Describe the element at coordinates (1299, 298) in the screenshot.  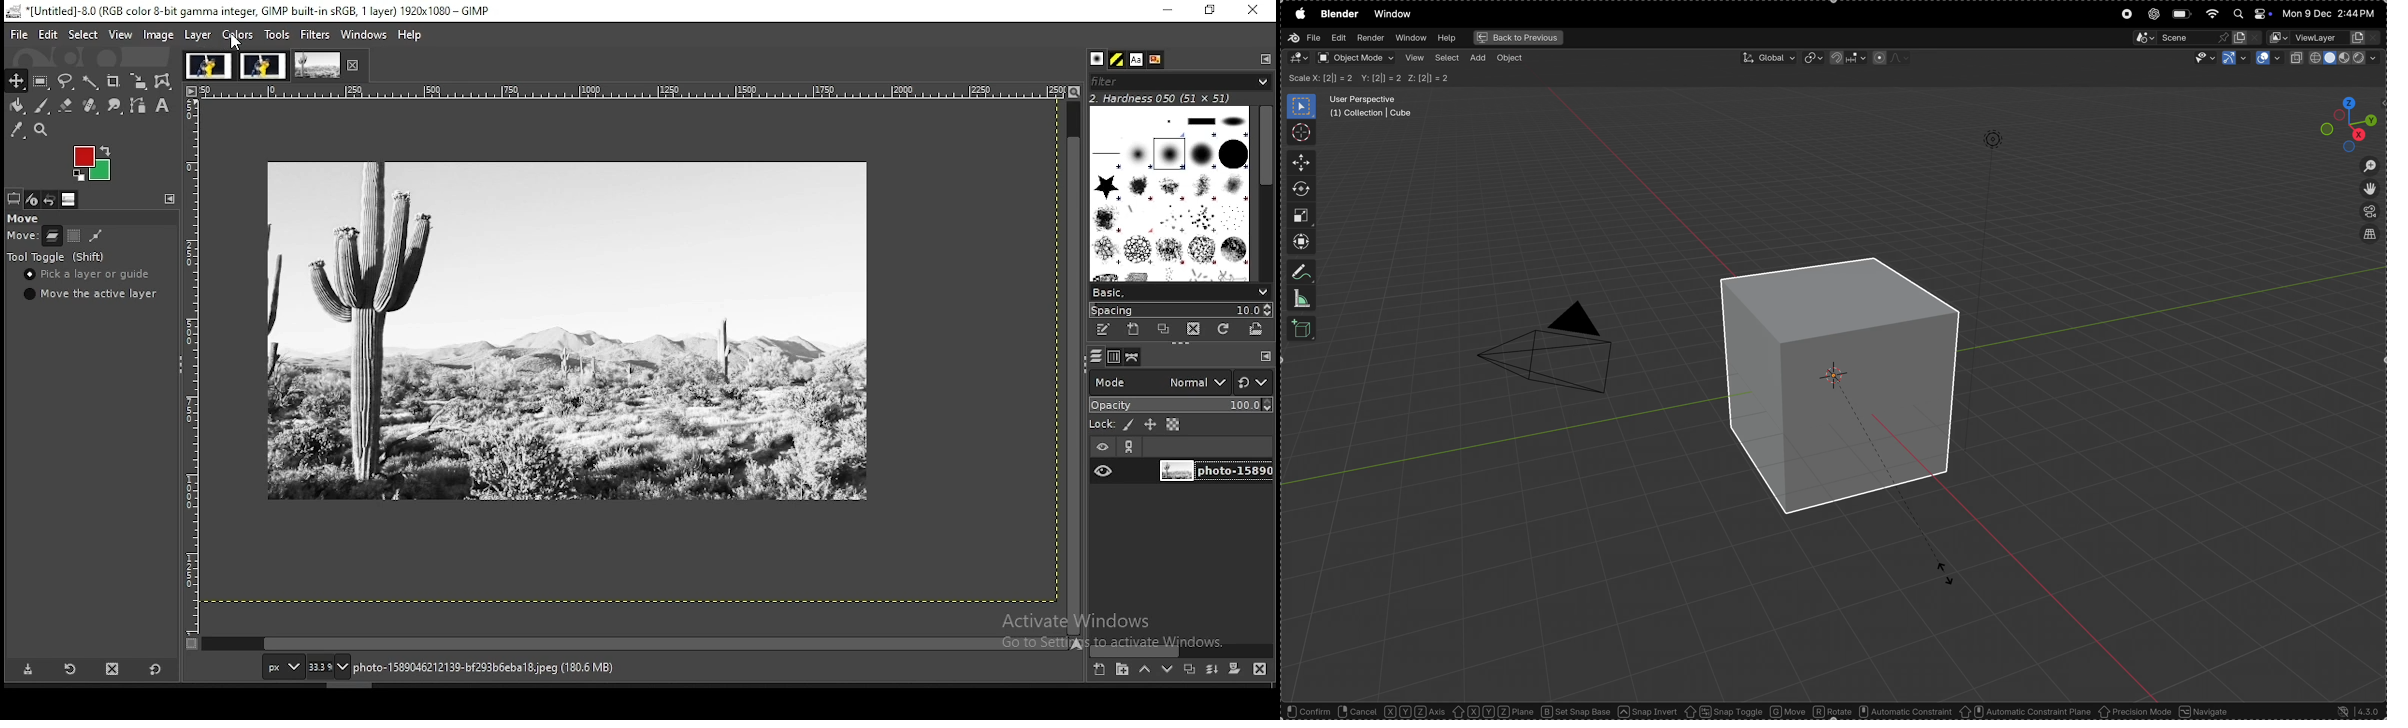
I see `measure` at that location.